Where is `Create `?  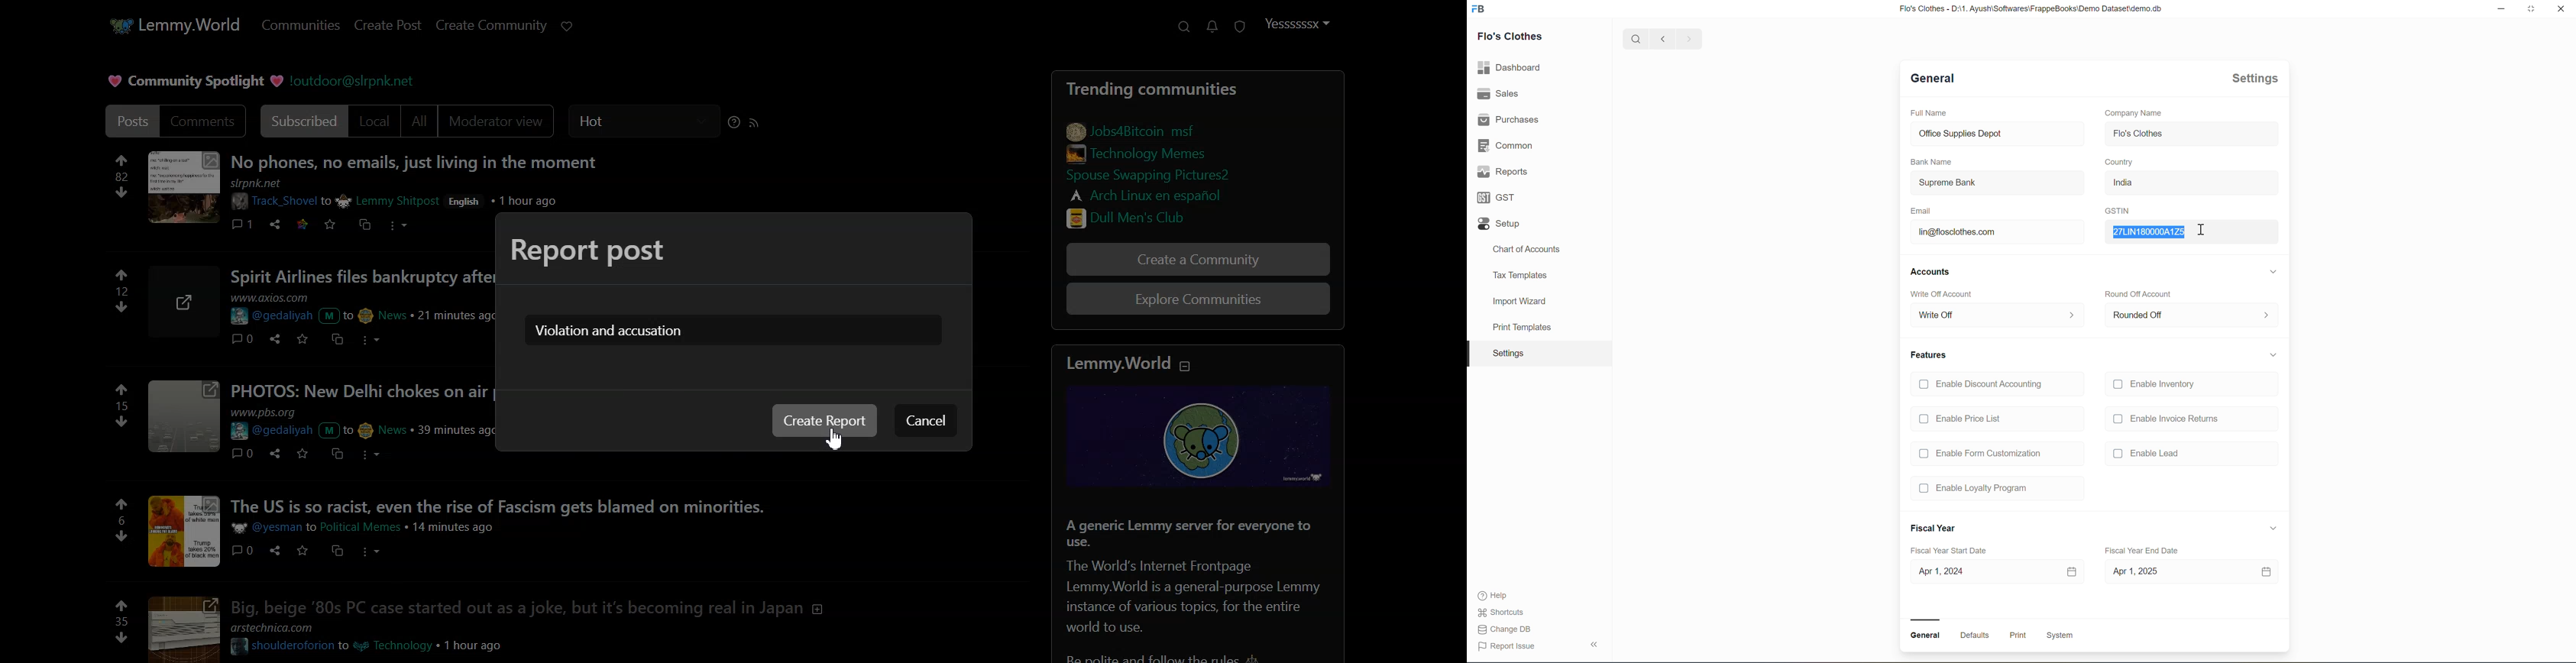
Create  is located at coordinates (825, 420).